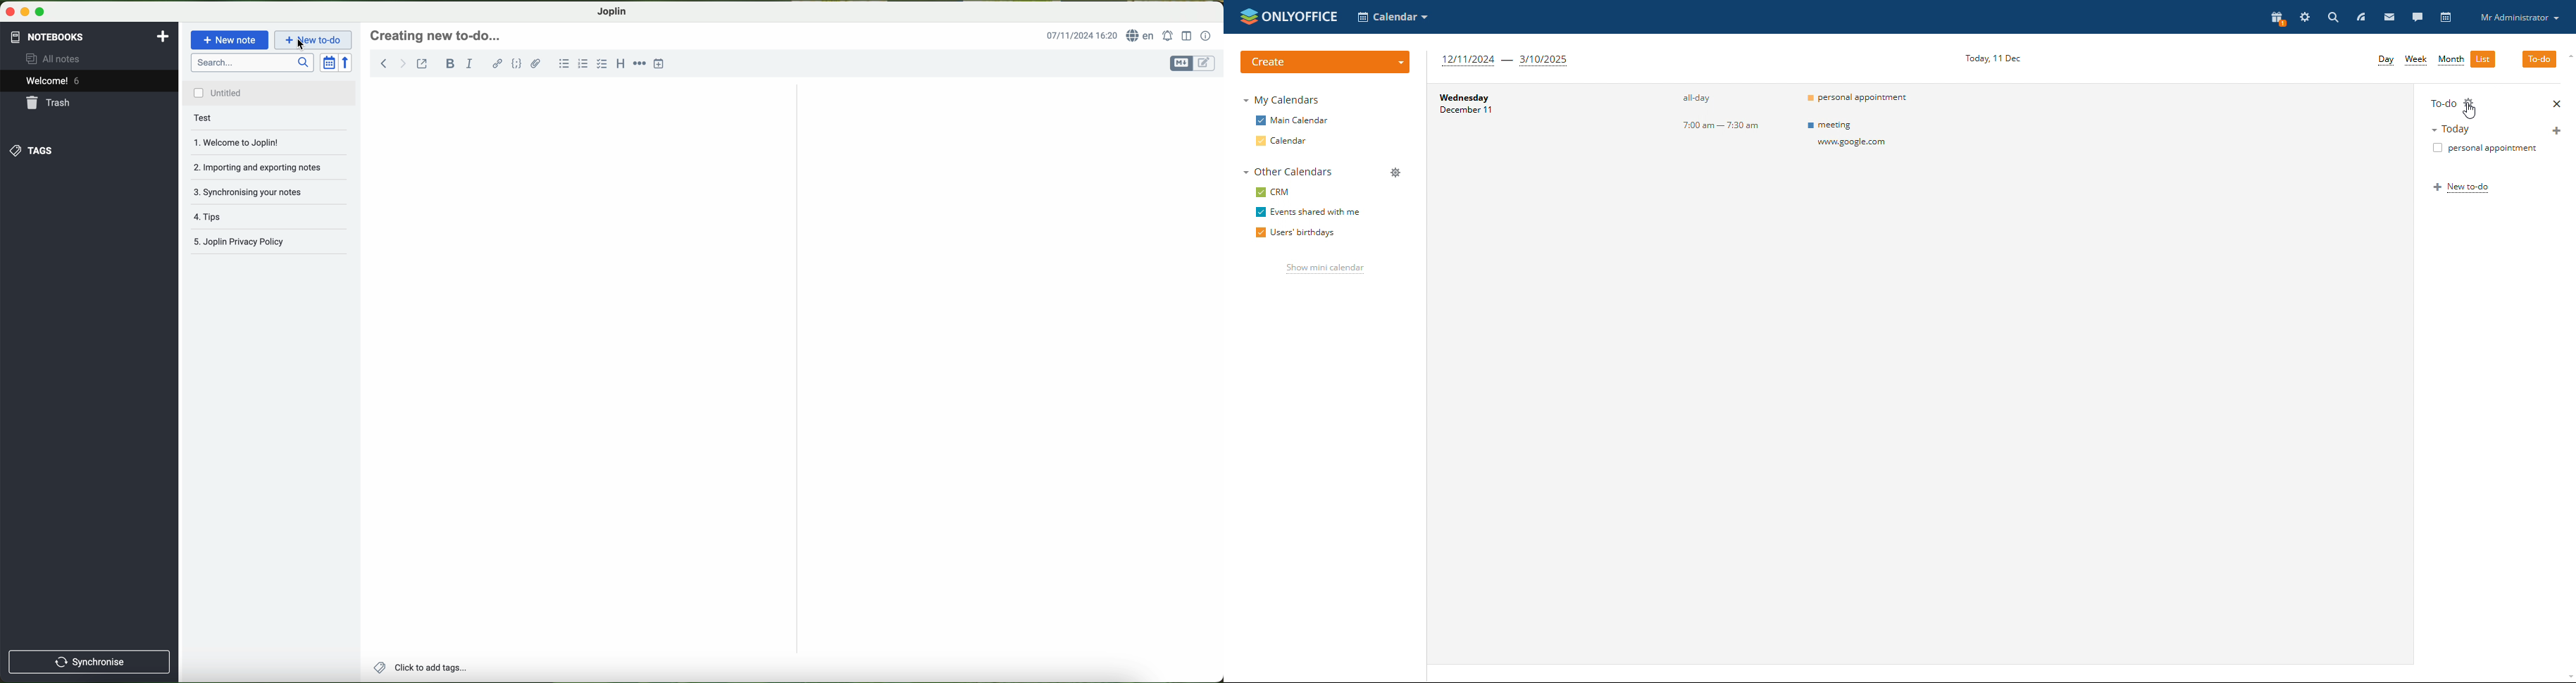  Describe the element at coordinates (219, 119) in the screenshot. I see `test` at that location.